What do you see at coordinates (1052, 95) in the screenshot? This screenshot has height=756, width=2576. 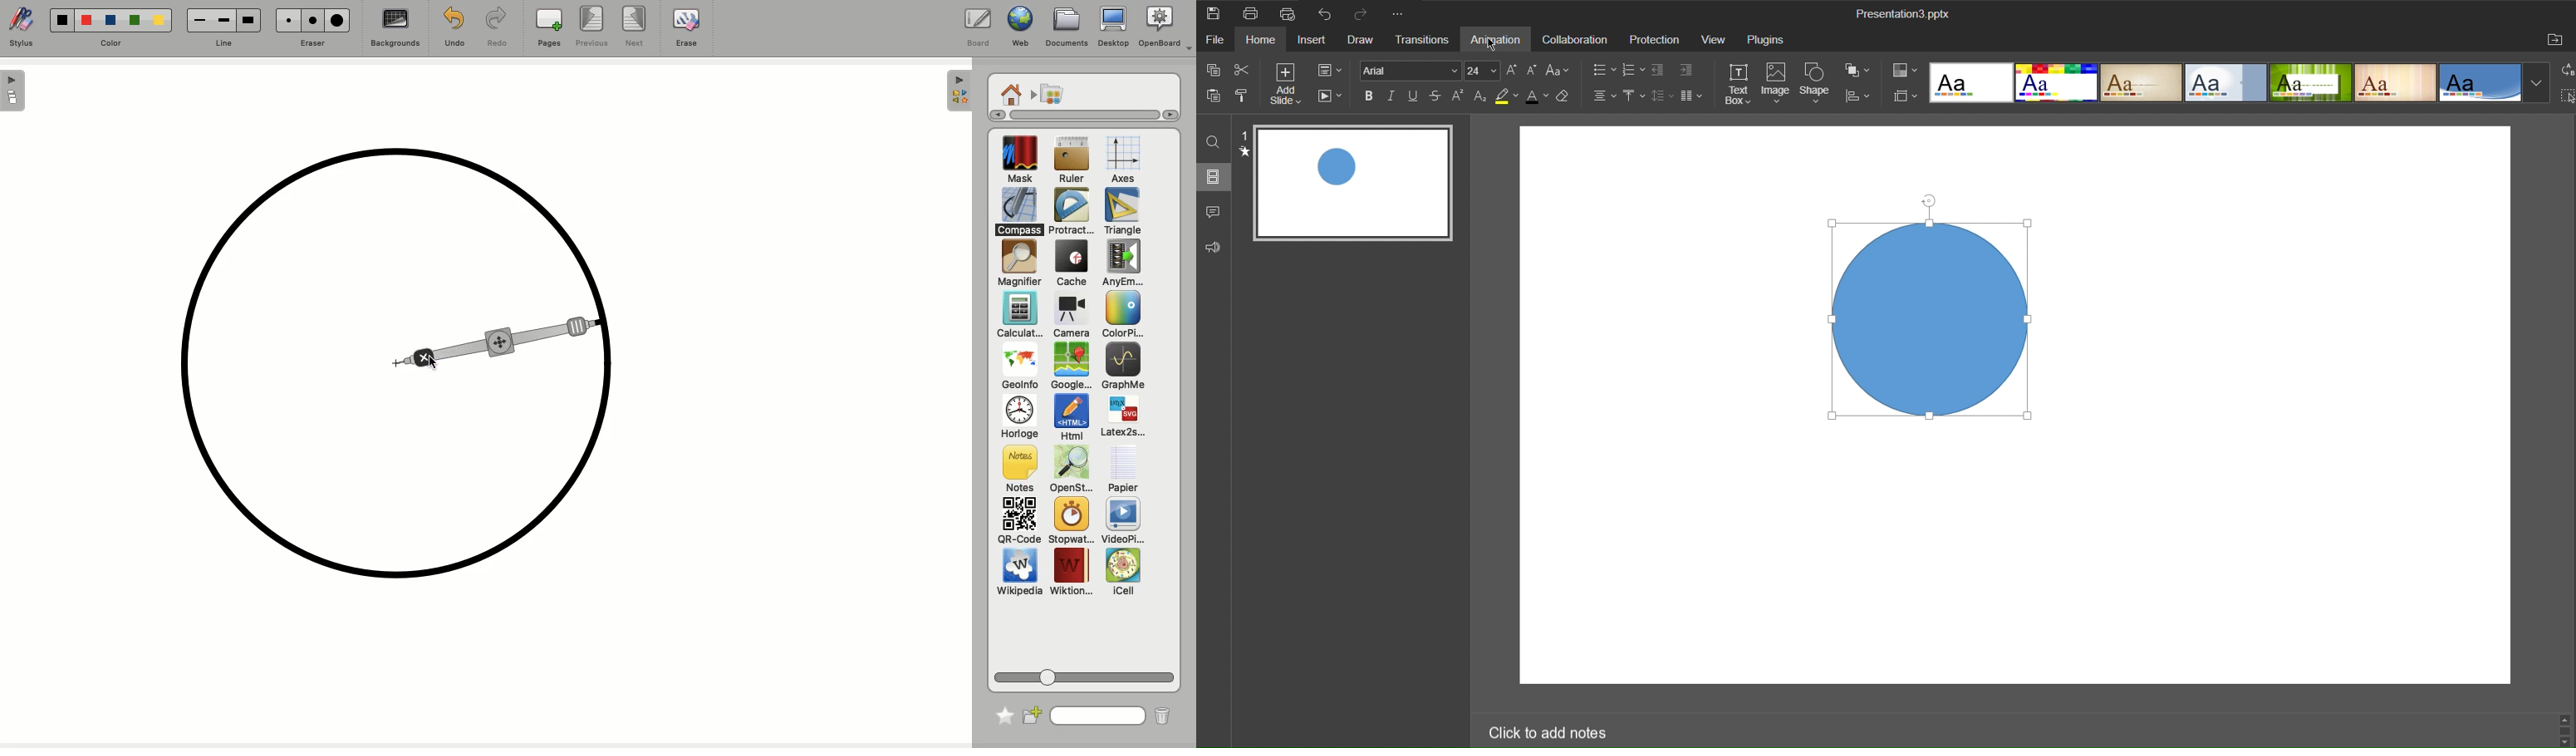 I see `Applications` at bounding box center [1052, 95].